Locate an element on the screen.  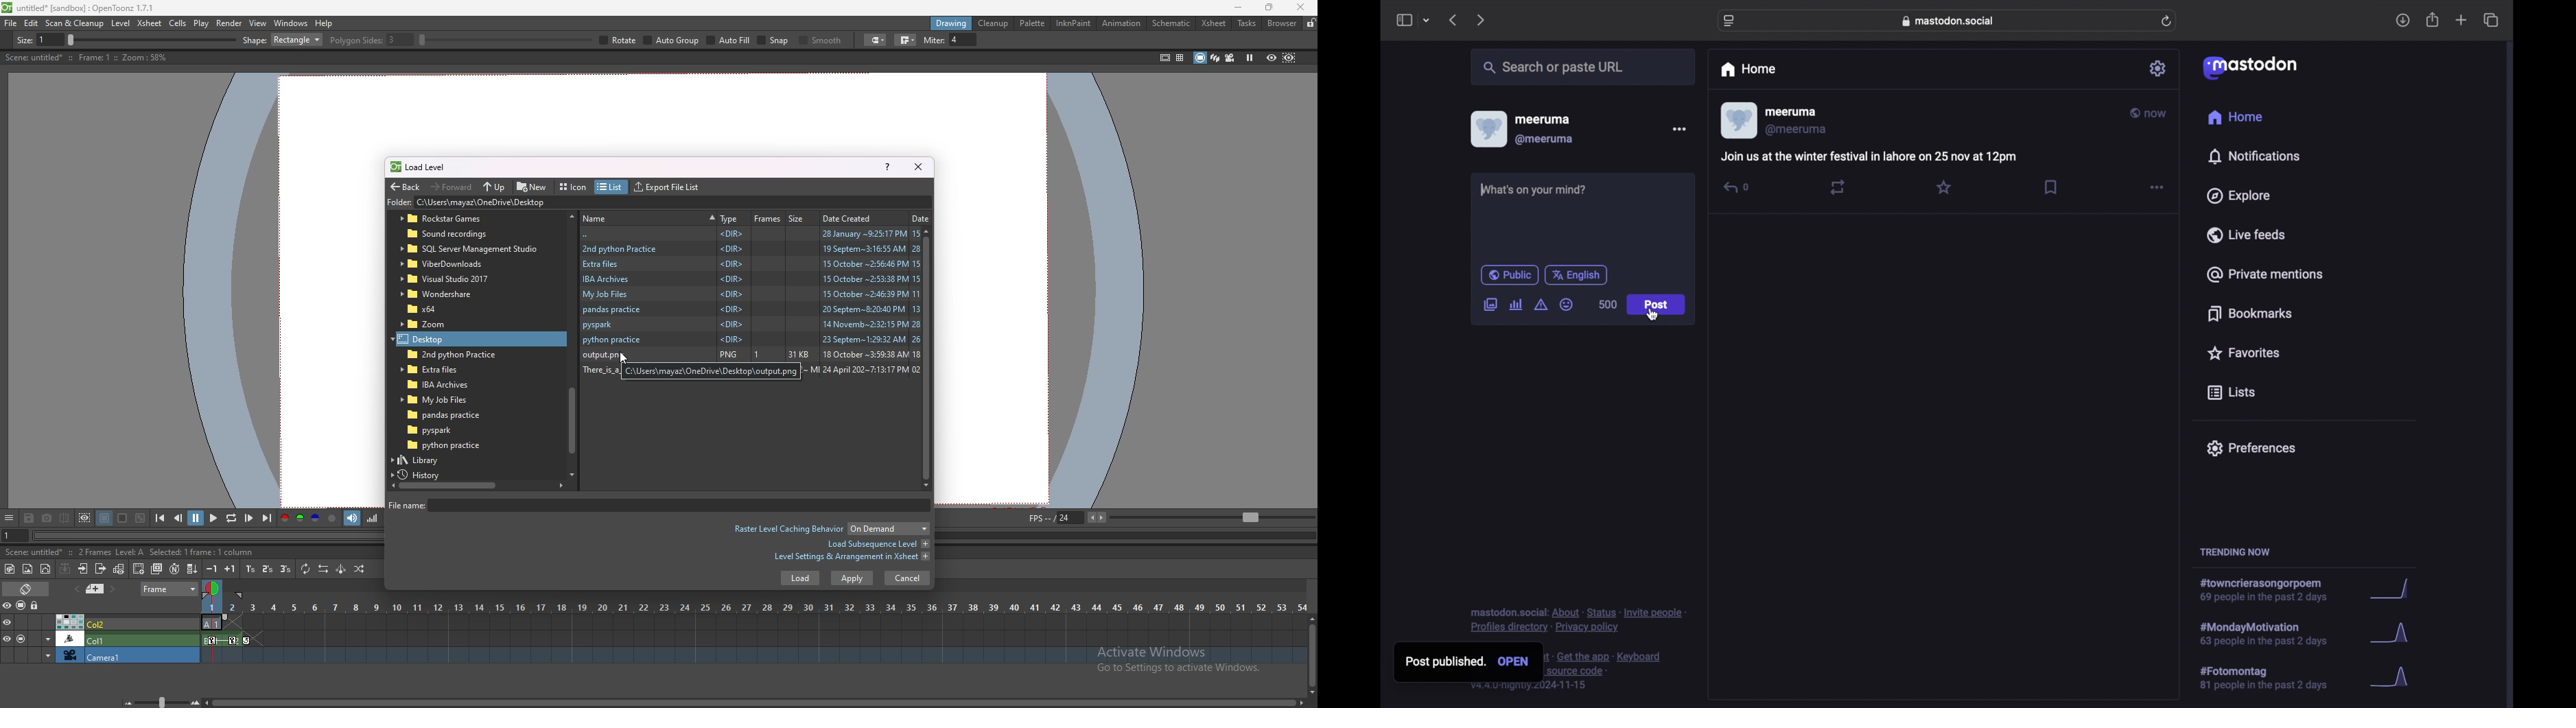
camera stand view is located at coordinates (1199, 58).